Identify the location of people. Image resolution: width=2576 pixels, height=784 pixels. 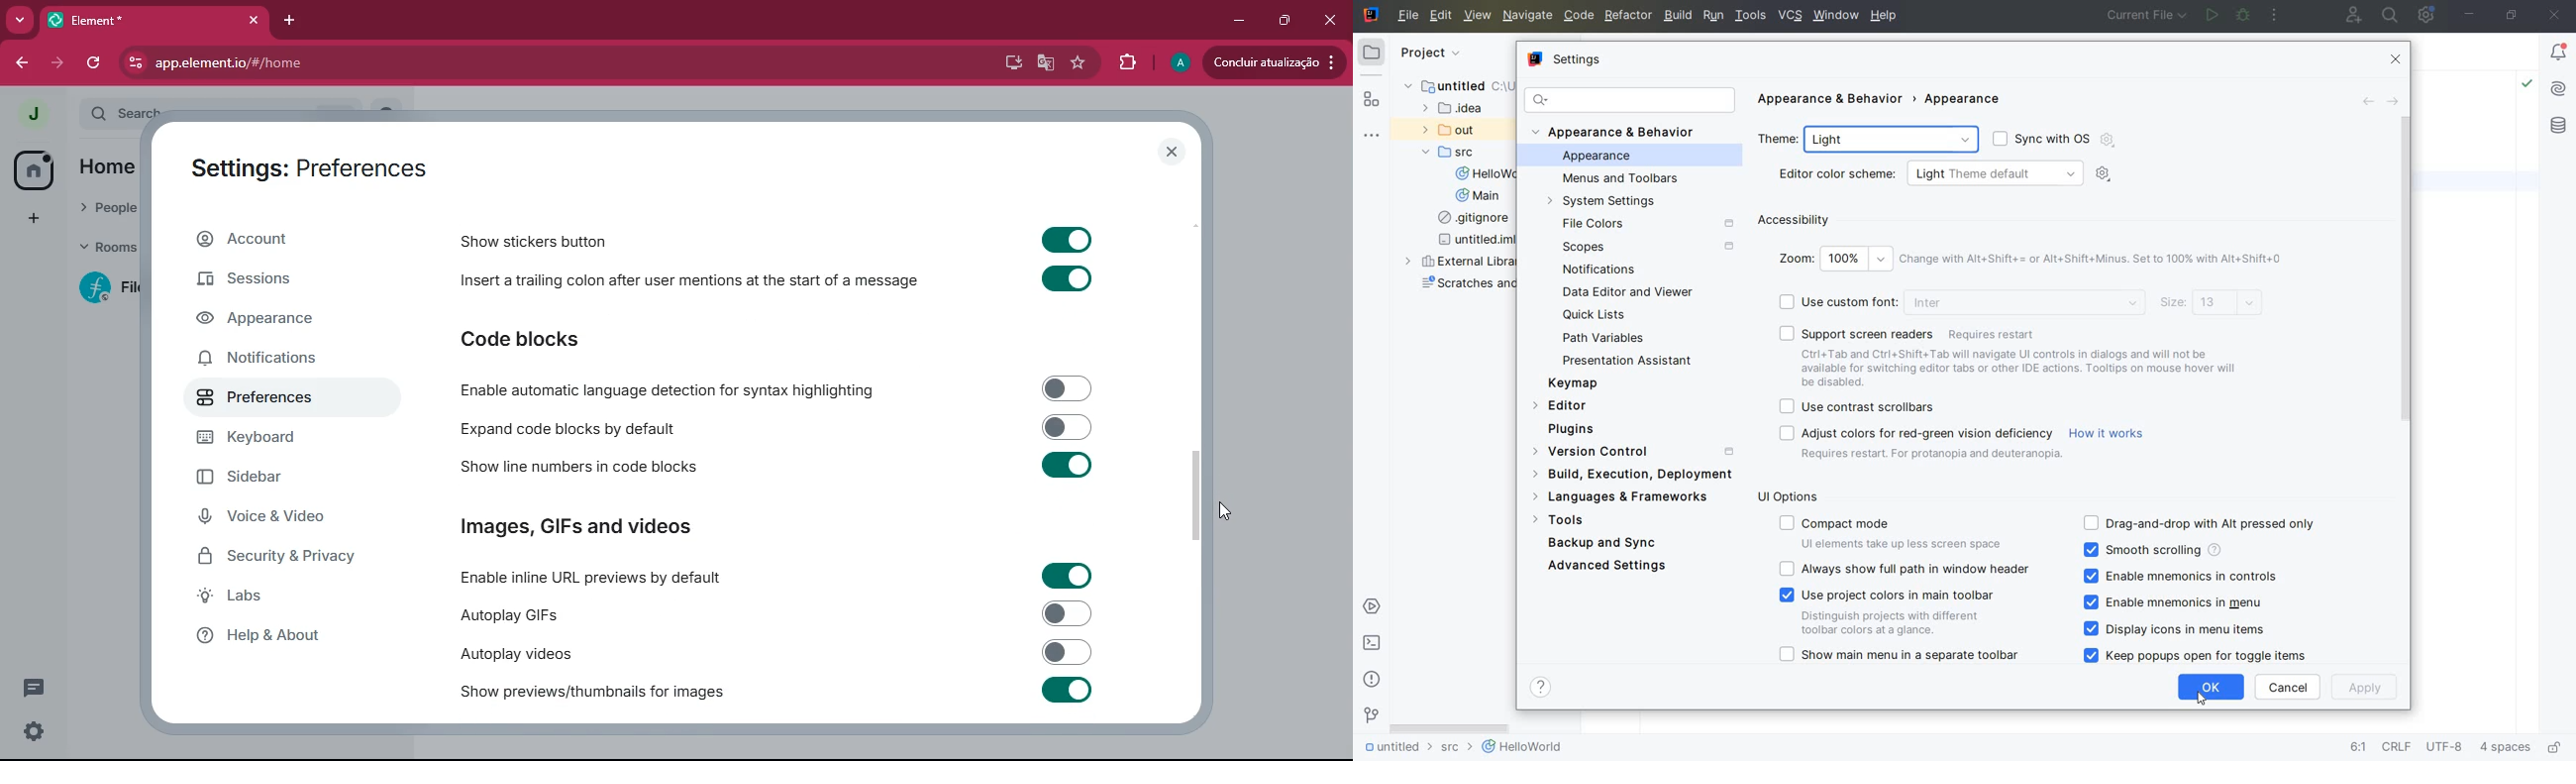
(109, 209).